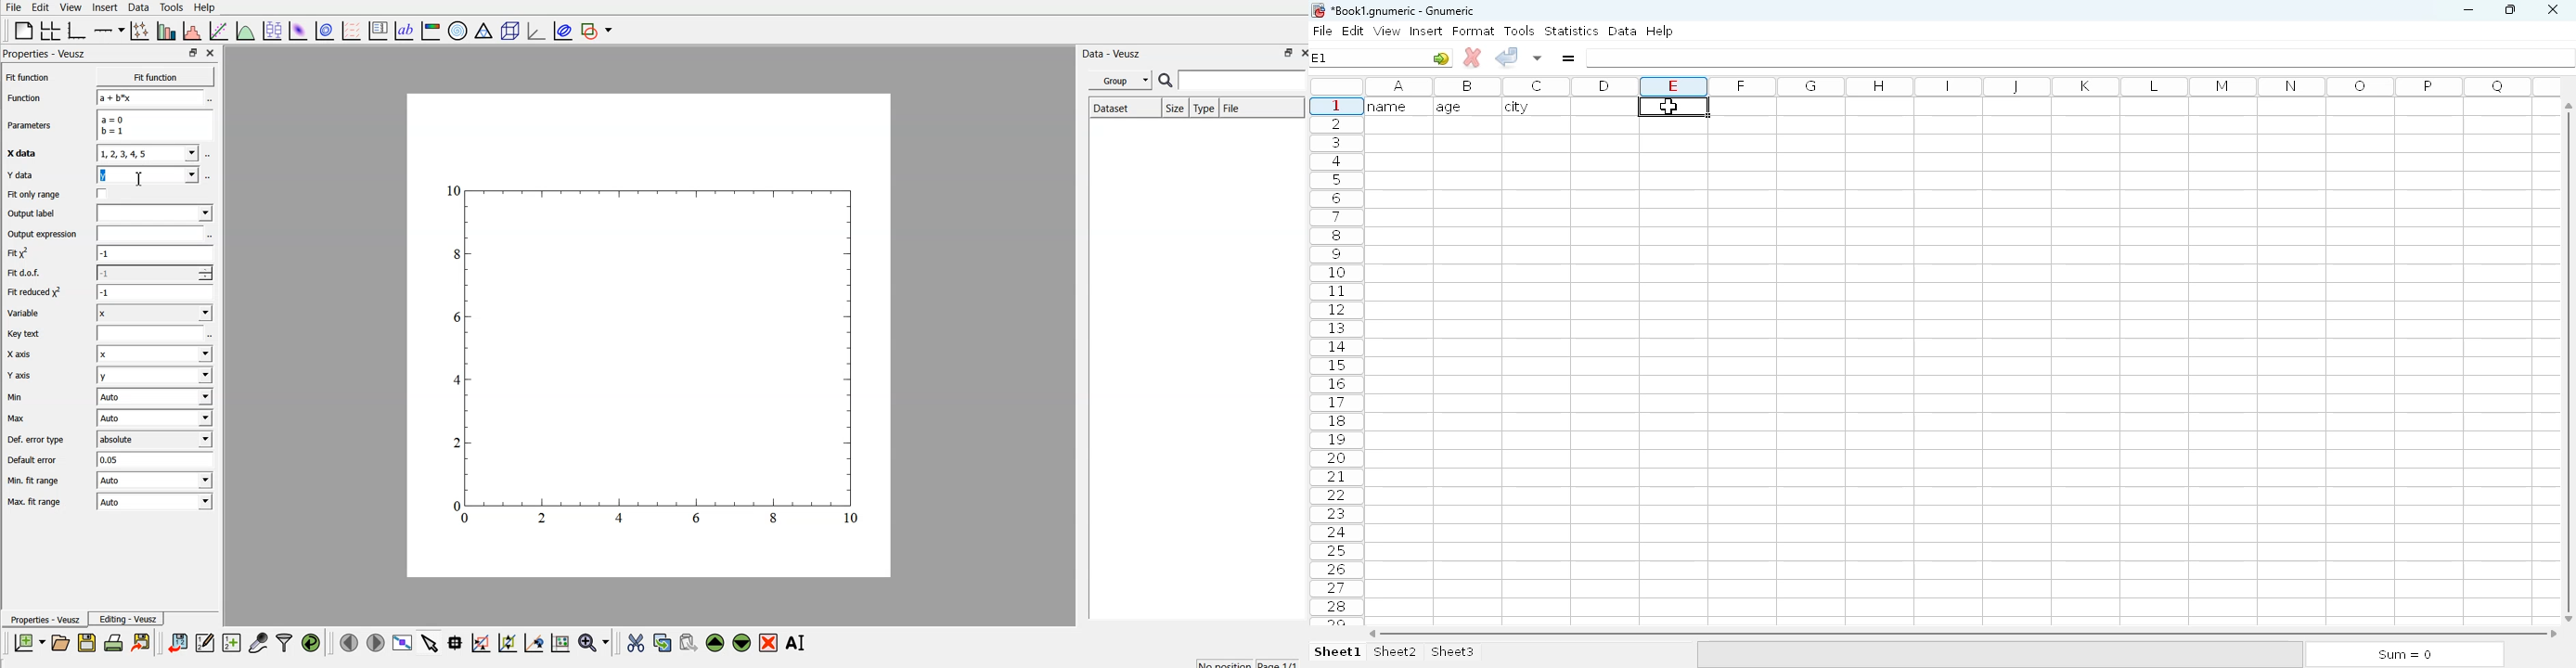 Image resolution: width=2576 pixels, height=672 pixels. I want to click on fit y^2, so click(33, 254).